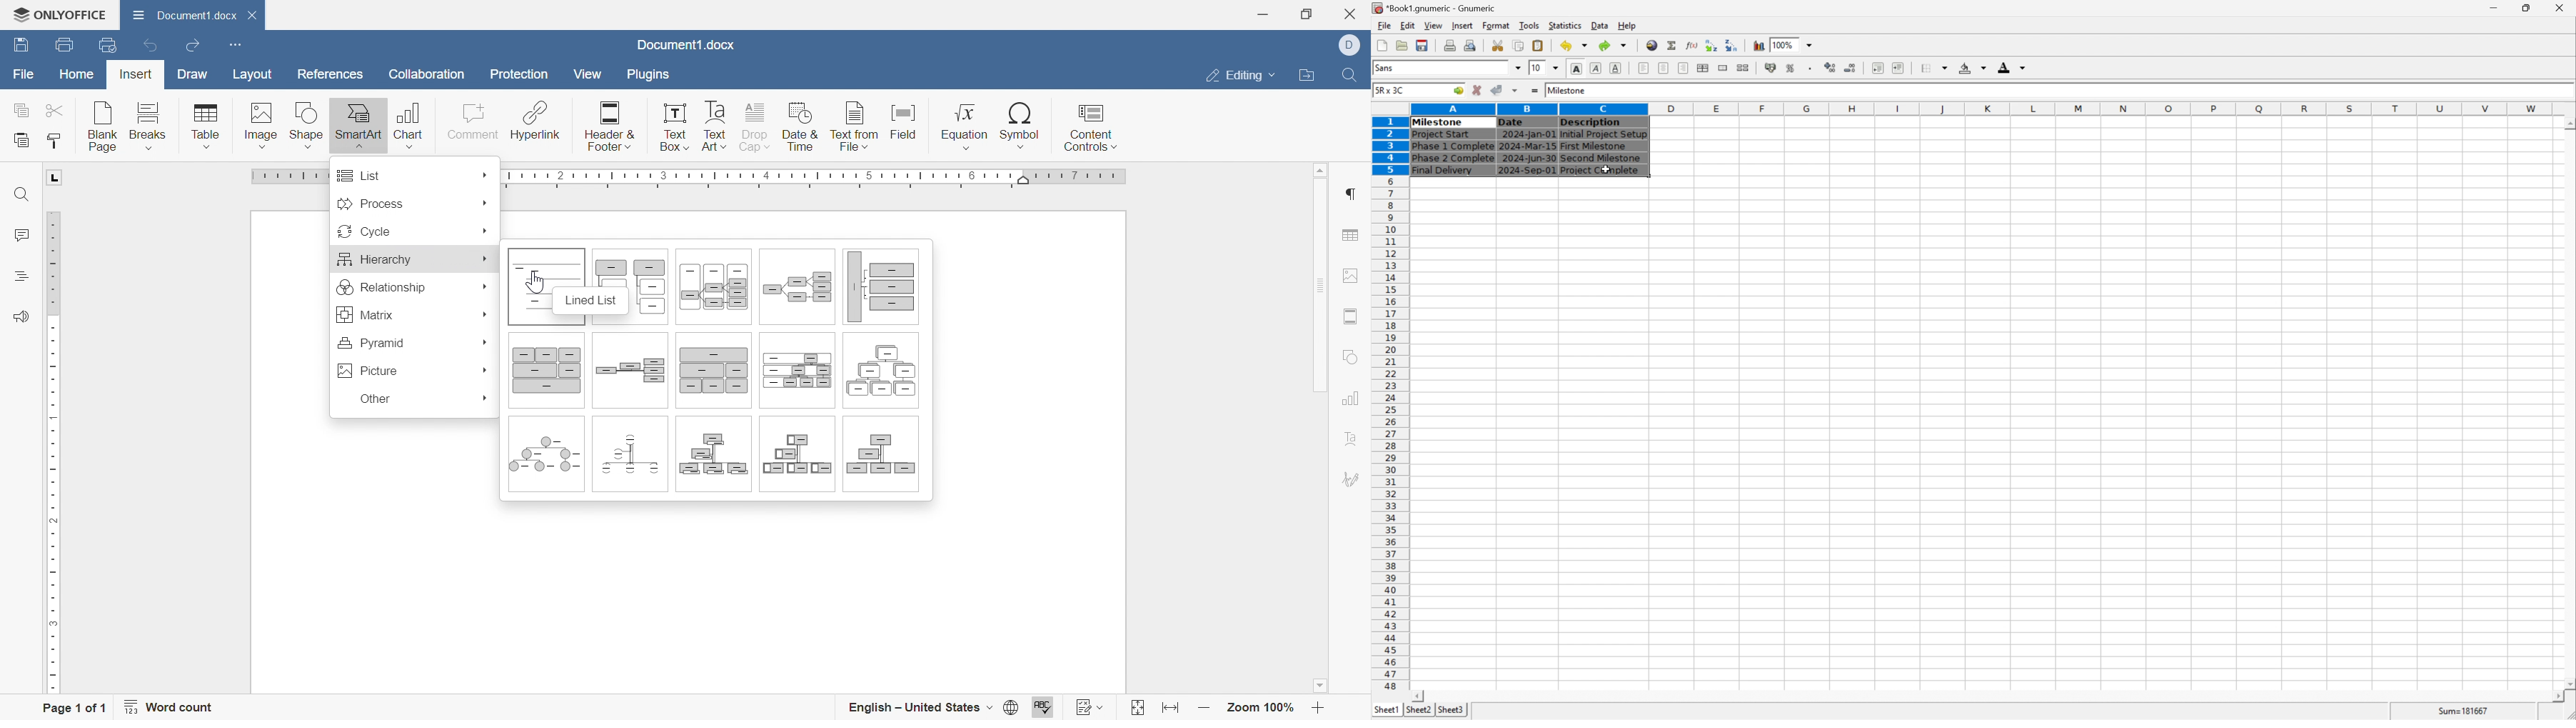  I want to click on Insert, so click(136, 75).